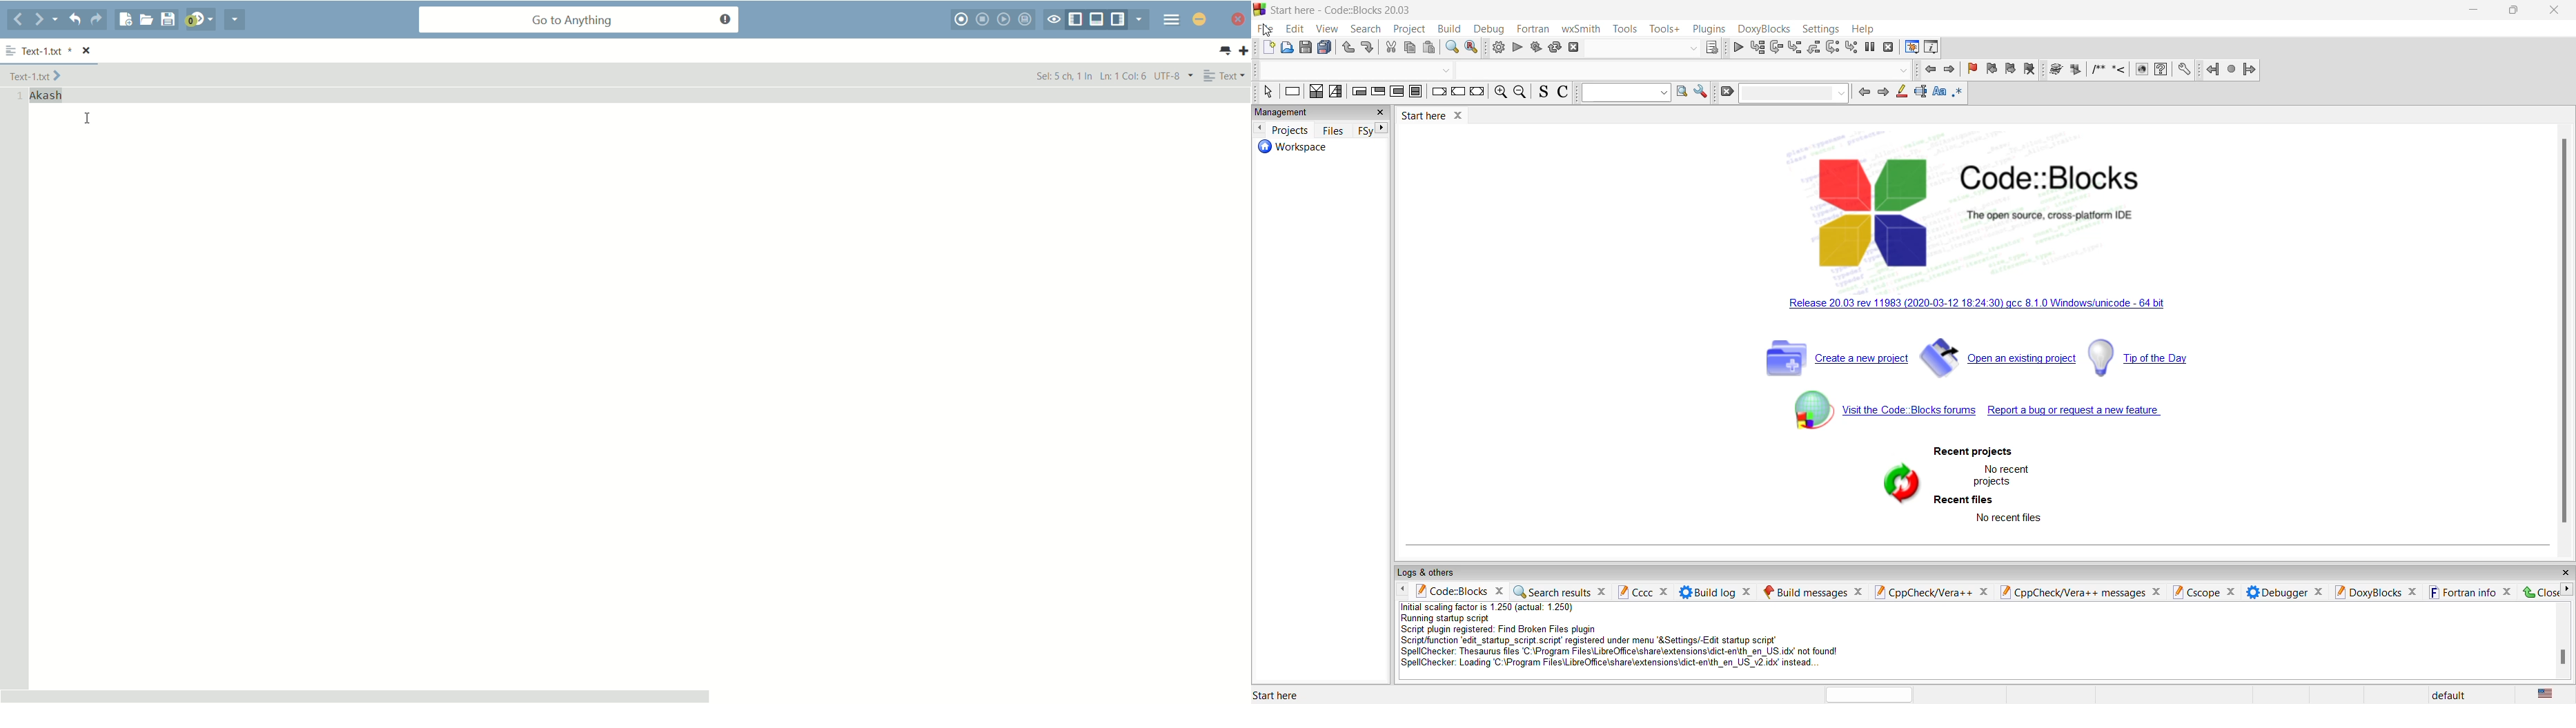 The width and height of the screenshot is (2576, 728). I want to click on title, so click(1359, 10).